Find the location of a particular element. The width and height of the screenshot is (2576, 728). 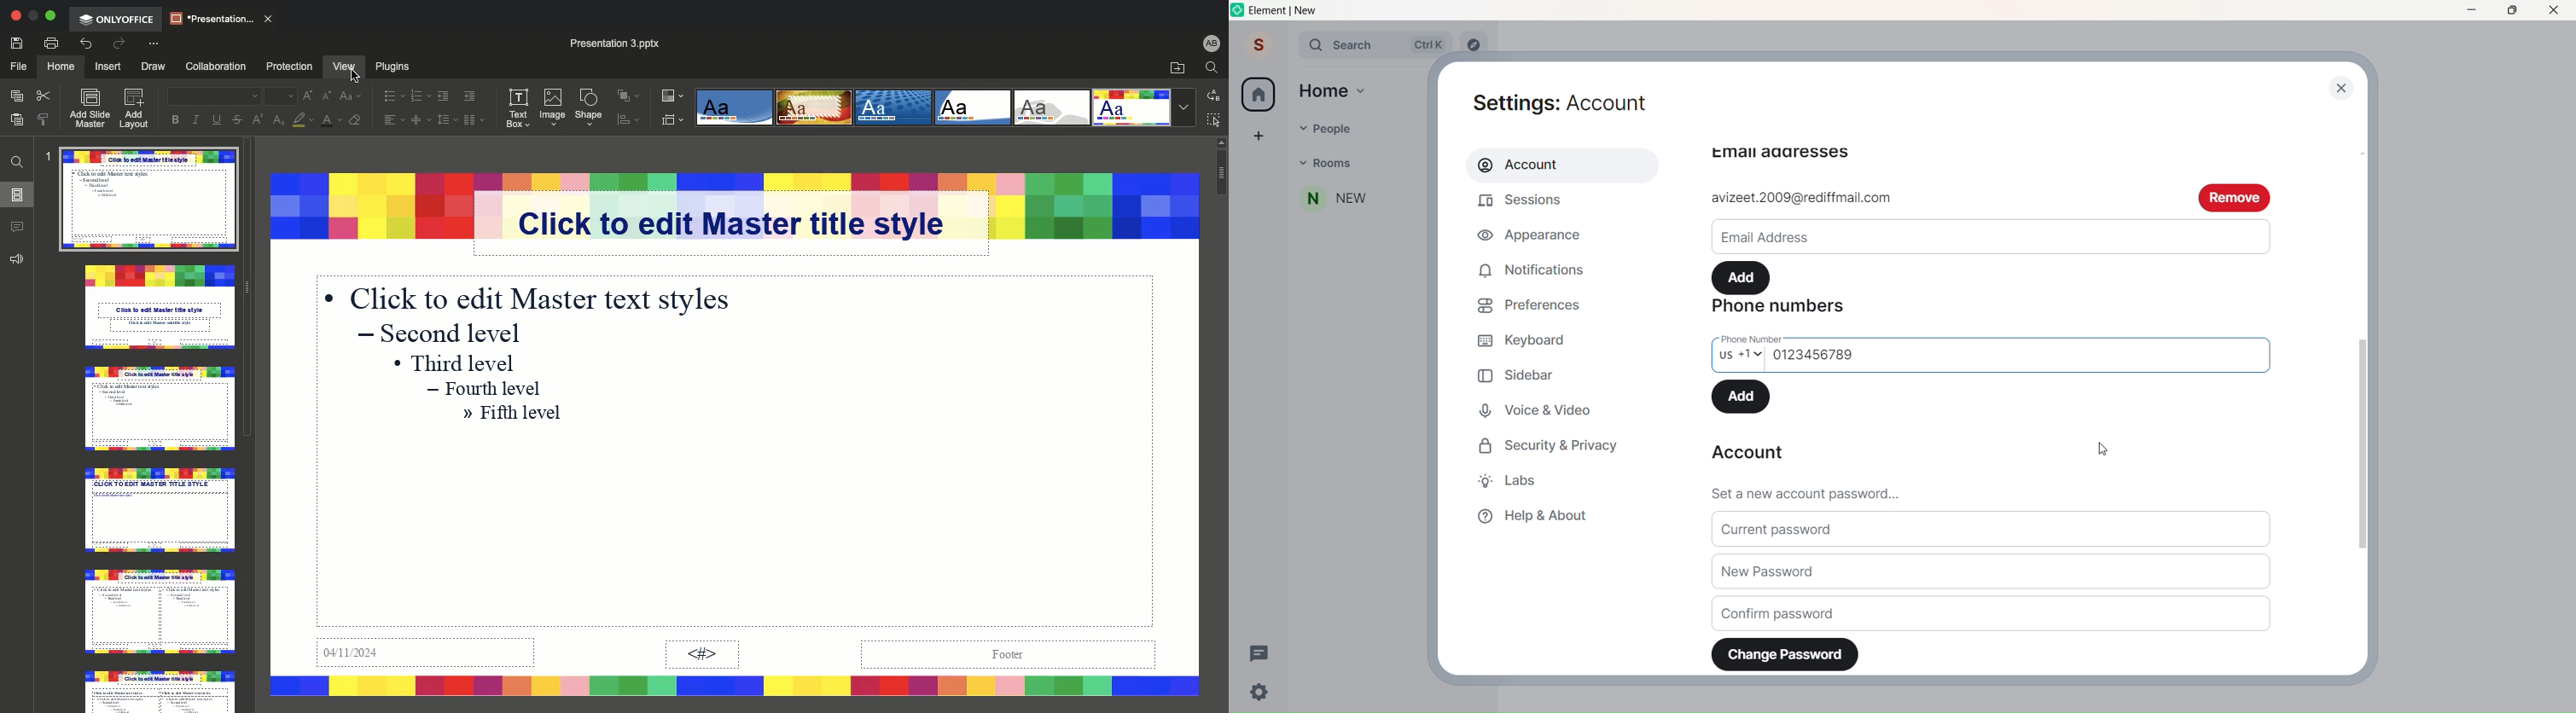

Preferences is located at coordinates (1536, 304).